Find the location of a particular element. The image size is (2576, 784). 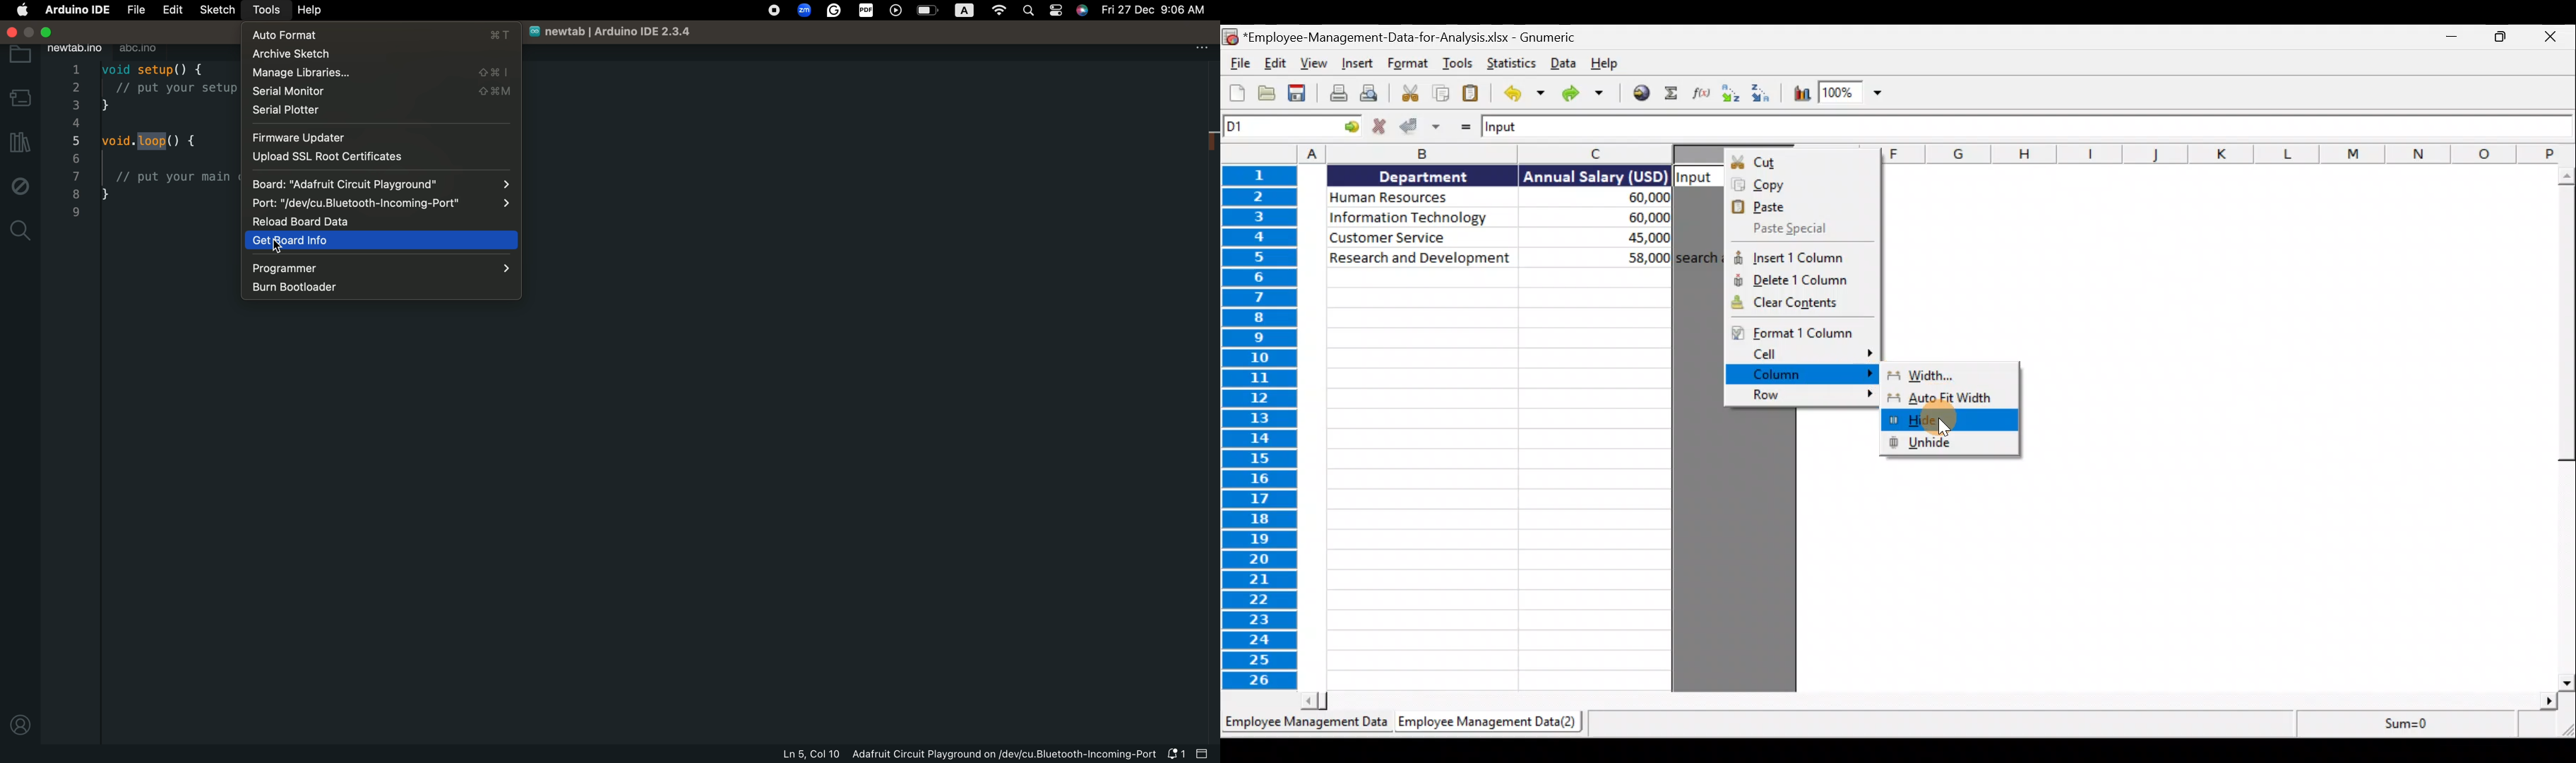

Pages is located at coordinates (1055, 11).